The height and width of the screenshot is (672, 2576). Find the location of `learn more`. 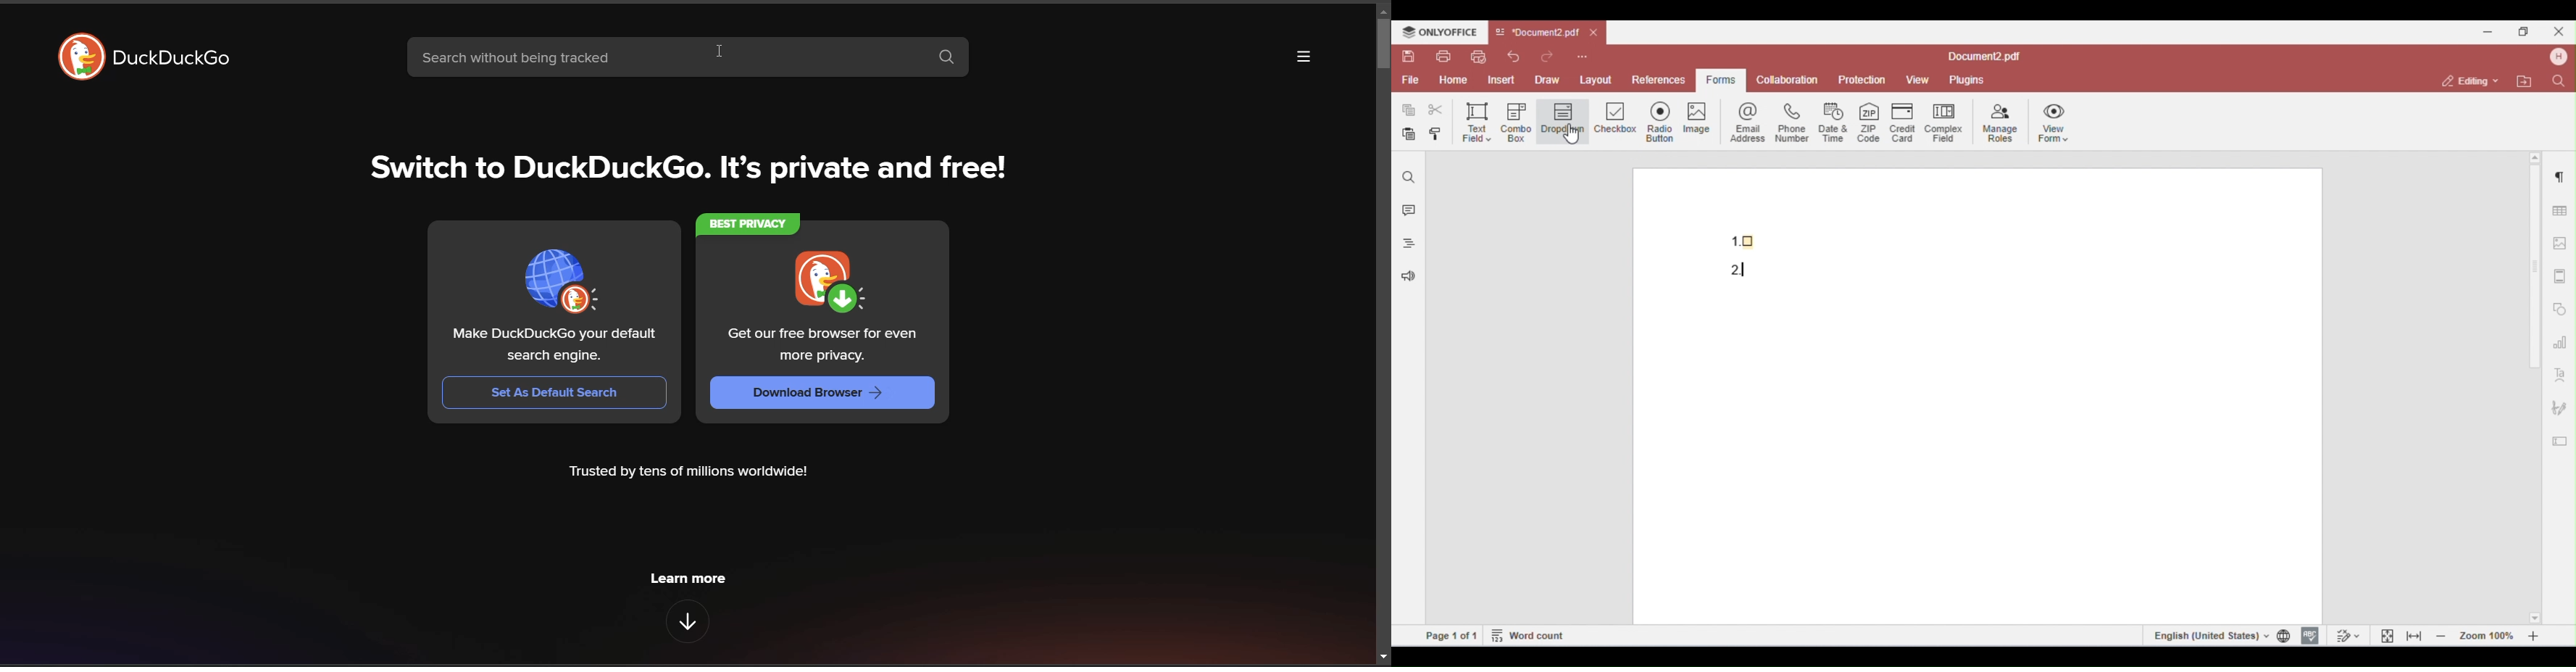

learn more is located at coordinates (689, 577).